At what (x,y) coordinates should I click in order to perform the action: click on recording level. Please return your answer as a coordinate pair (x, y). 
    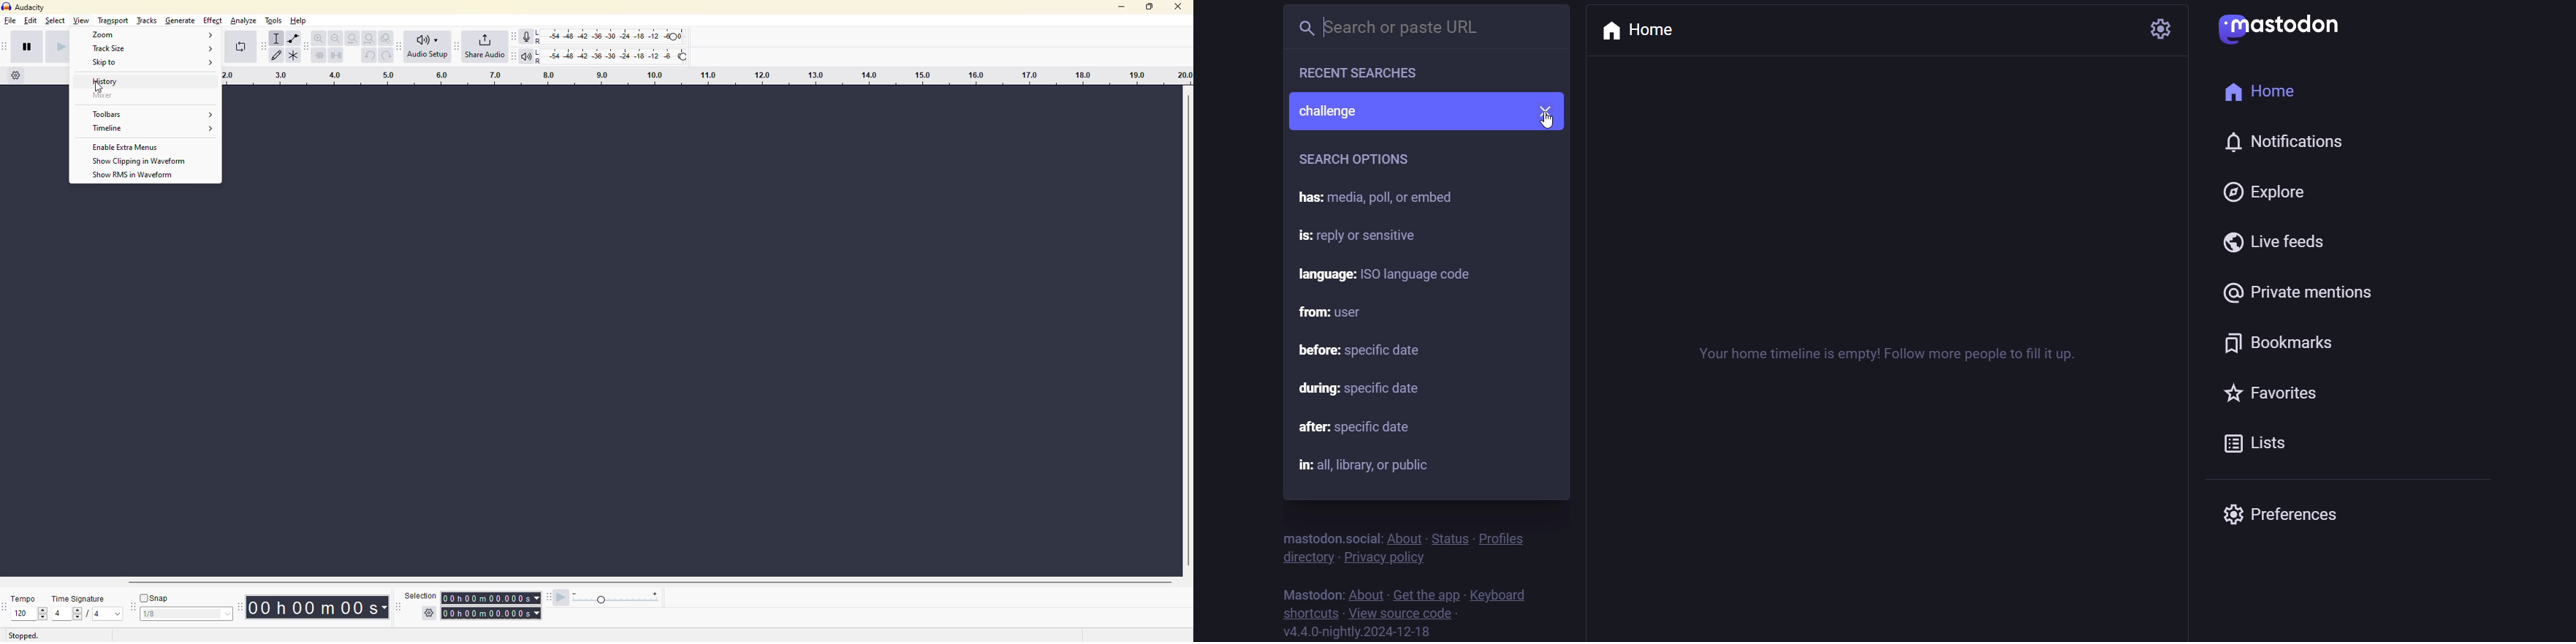
    Looking at the image, I should click on (625, 35).